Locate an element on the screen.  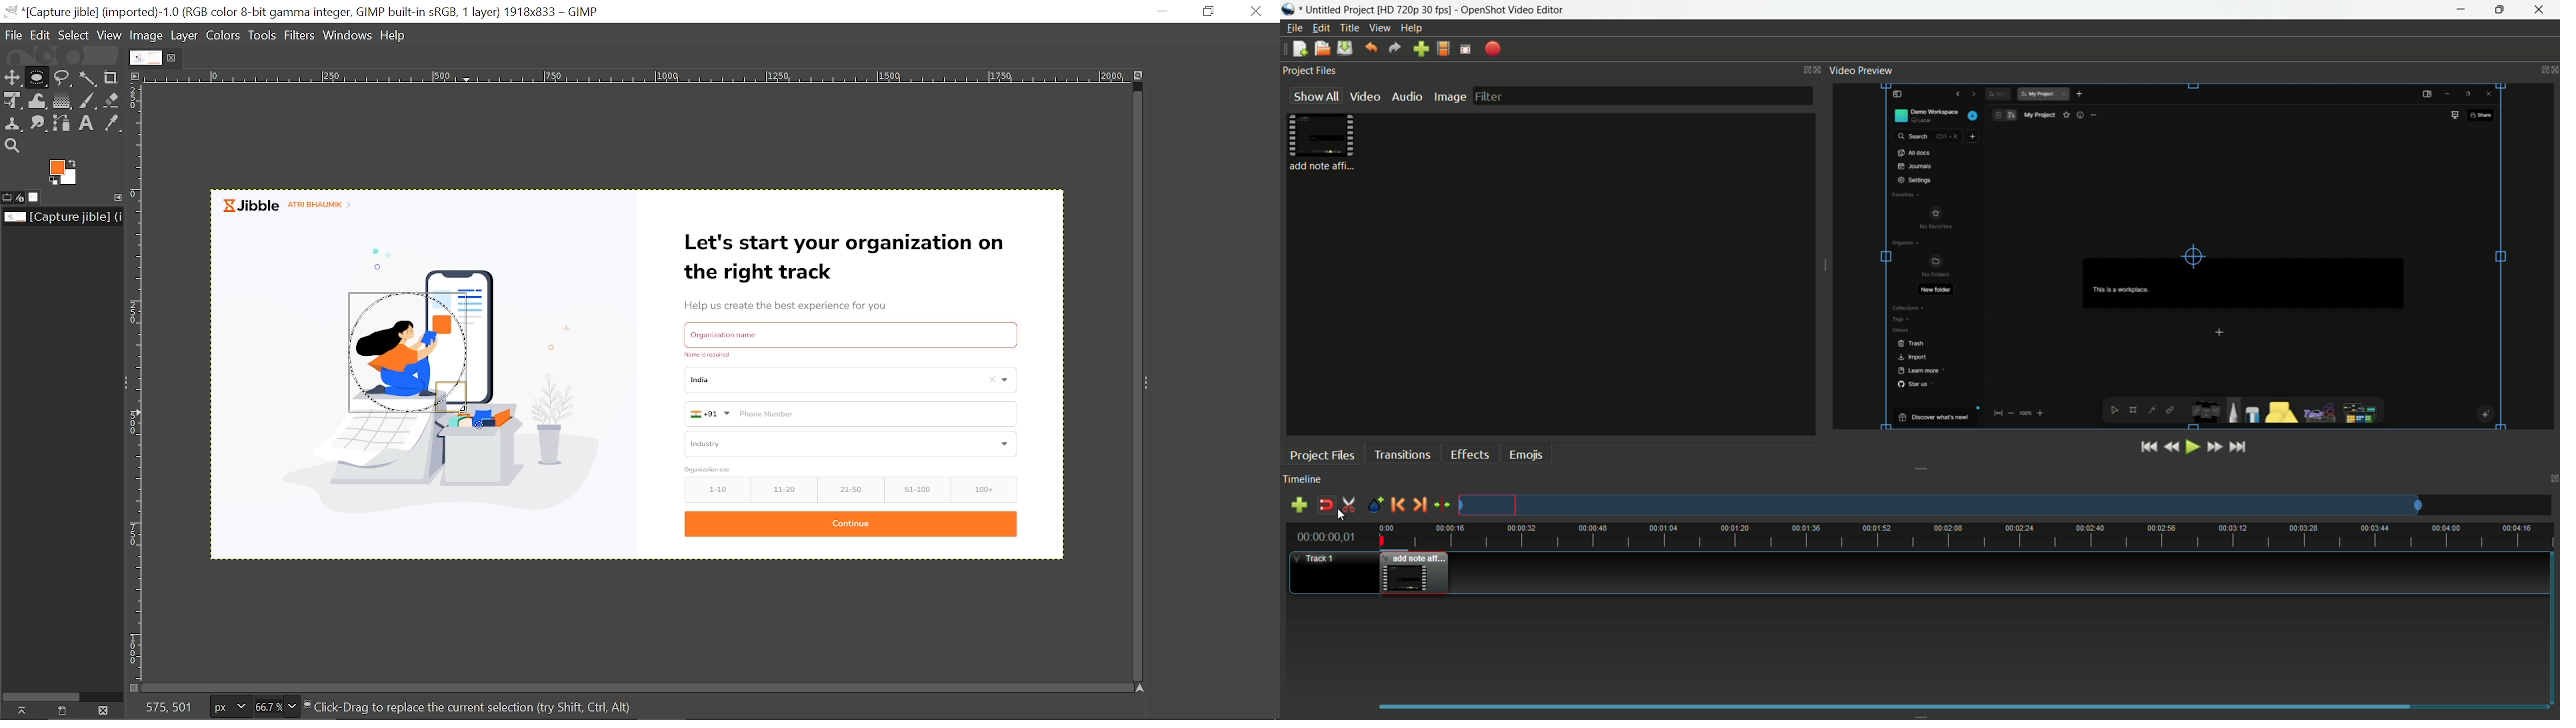
Toggle quick mask on/off is located at coordinates (133, 686).